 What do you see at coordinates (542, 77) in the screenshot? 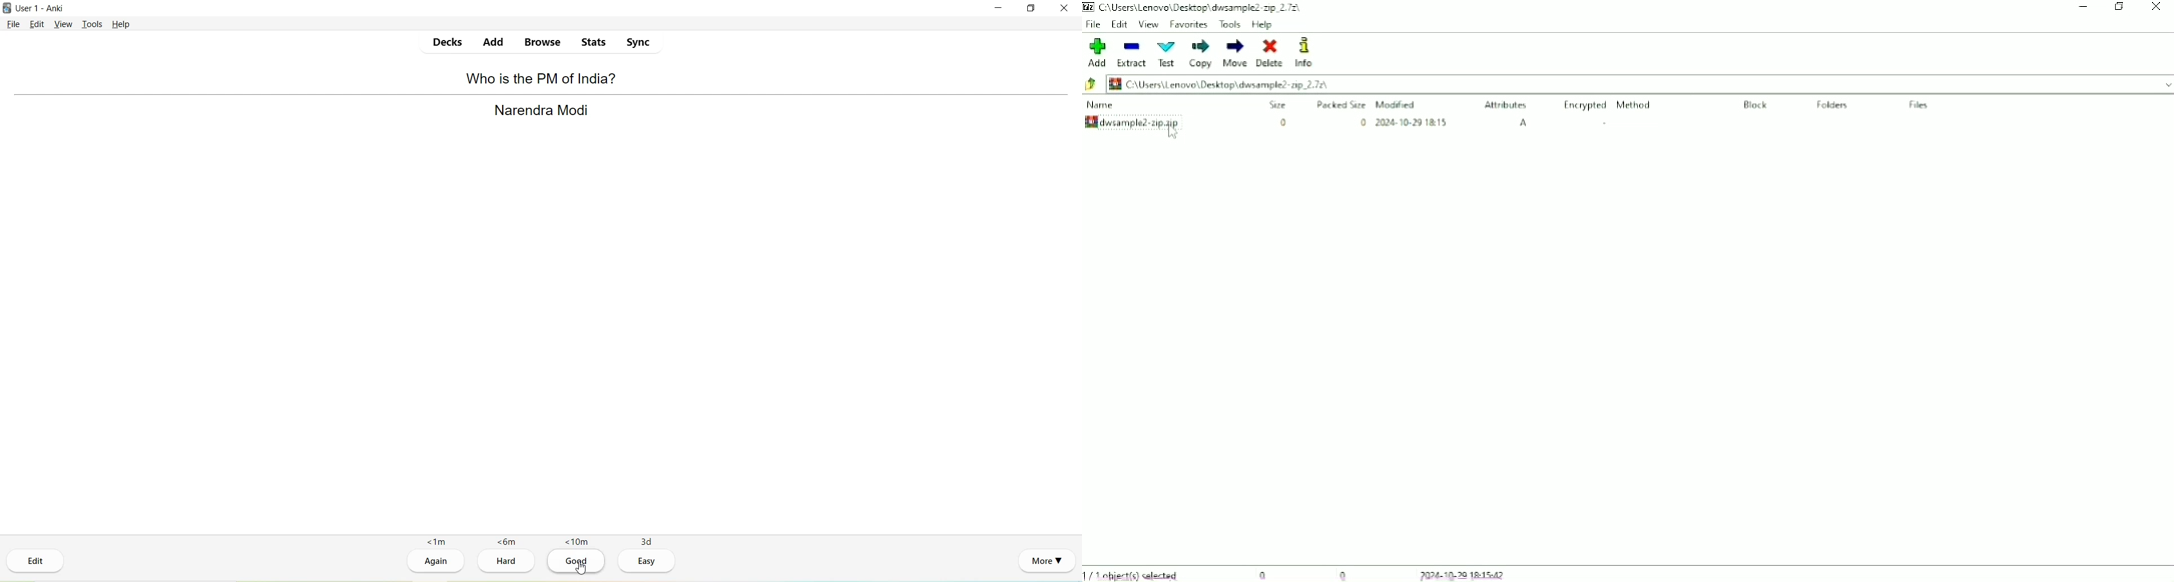
I see `Who is the PM of India?` at bounding box center [542, 77].